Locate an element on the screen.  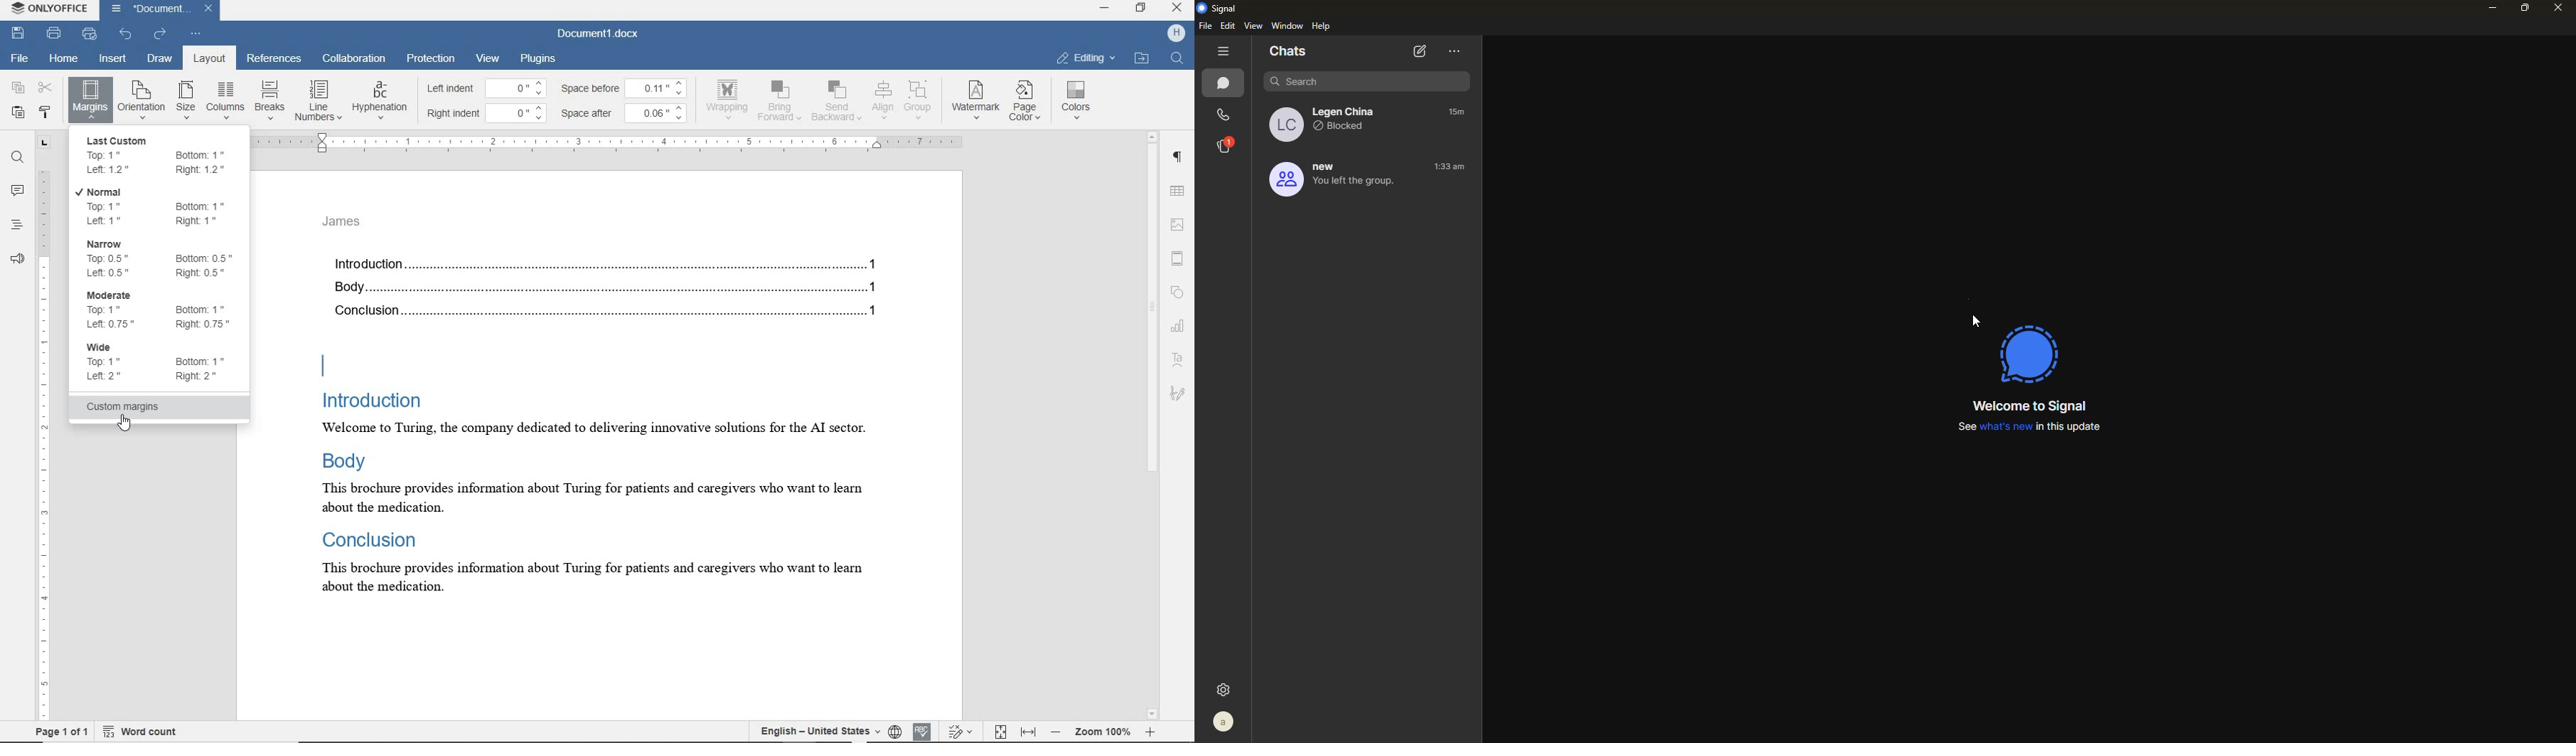
document name is located at coordinates (599, 34).